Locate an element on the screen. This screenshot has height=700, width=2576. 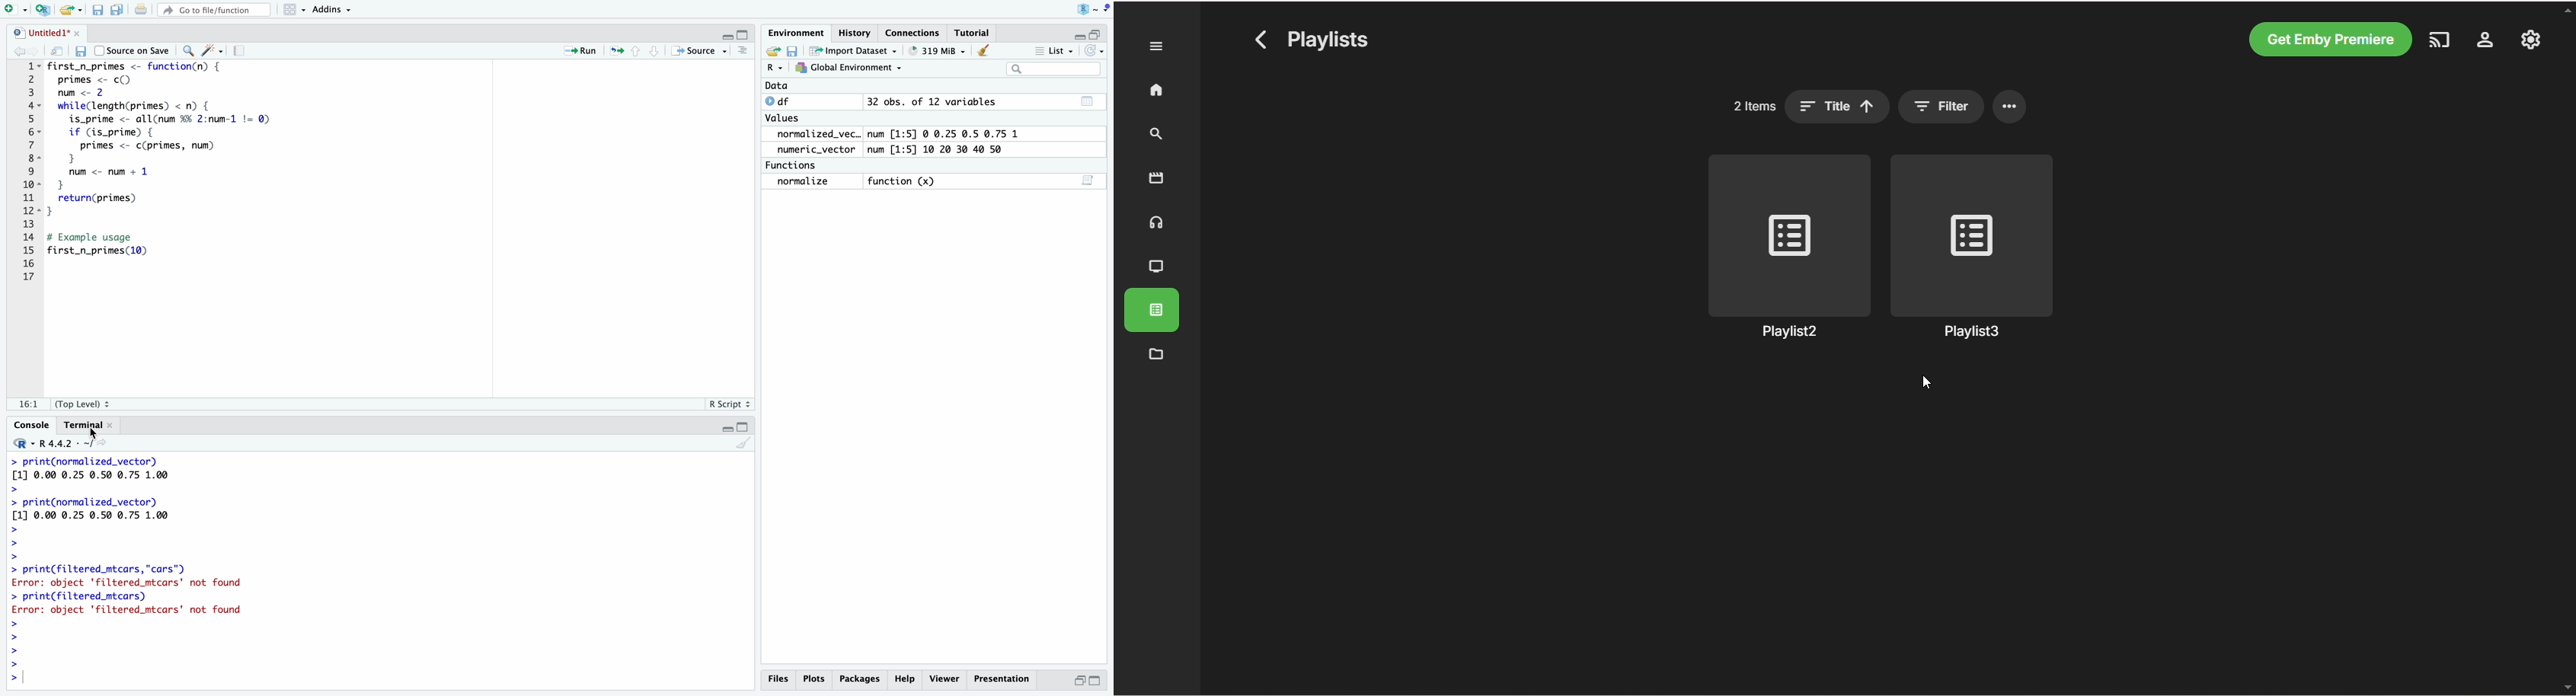
code tools is located at coordinates (212, 51).